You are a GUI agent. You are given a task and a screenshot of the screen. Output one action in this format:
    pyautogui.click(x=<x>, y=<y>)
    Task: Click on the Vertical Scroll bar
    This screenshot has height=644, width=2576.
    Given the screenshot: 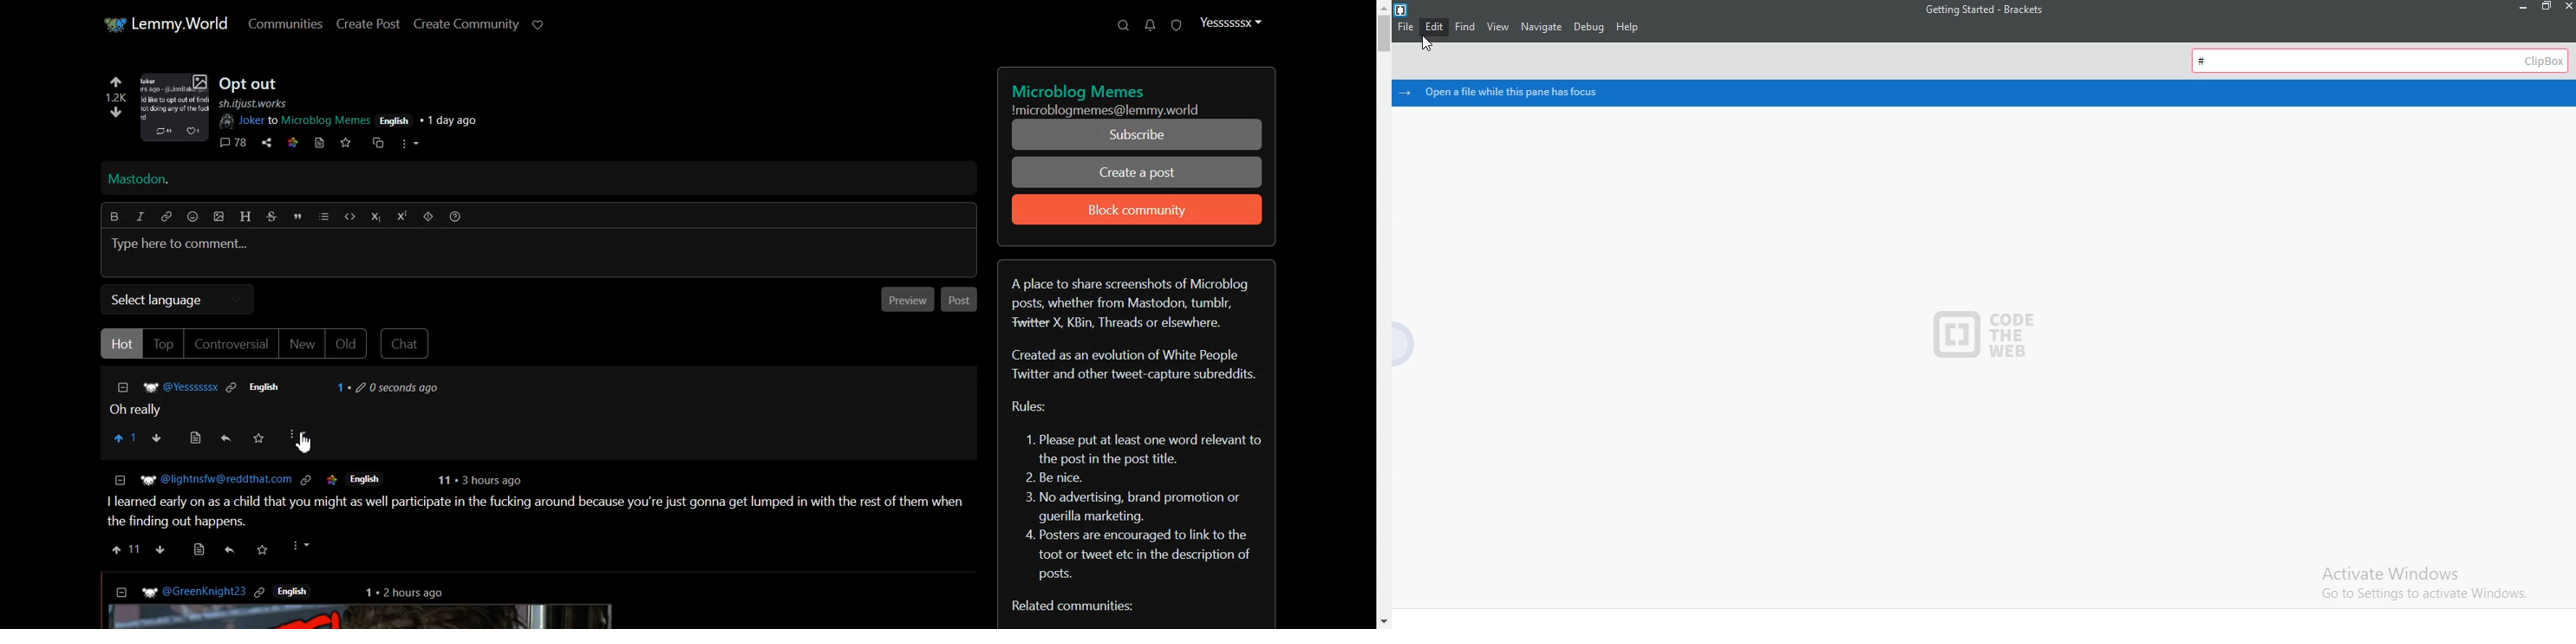 What is the action you would take?
    pyautogui.click(x=1382, y=314)
    